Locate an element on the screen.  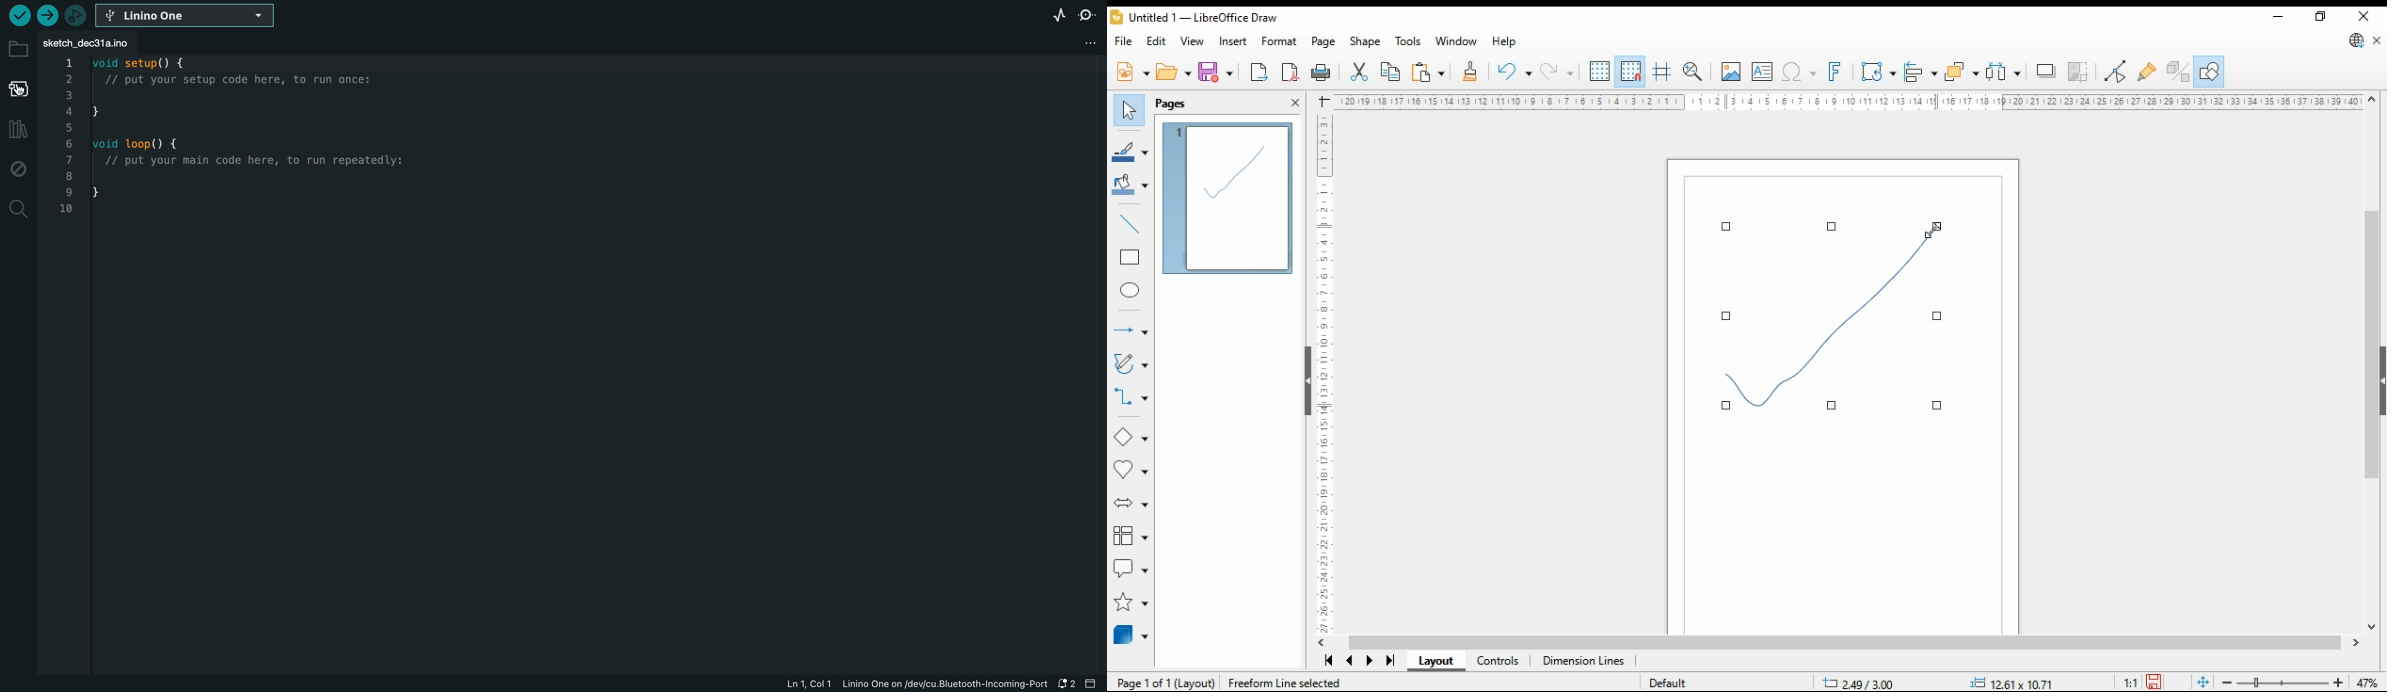
previous page is located at coordinates (1349, 661).